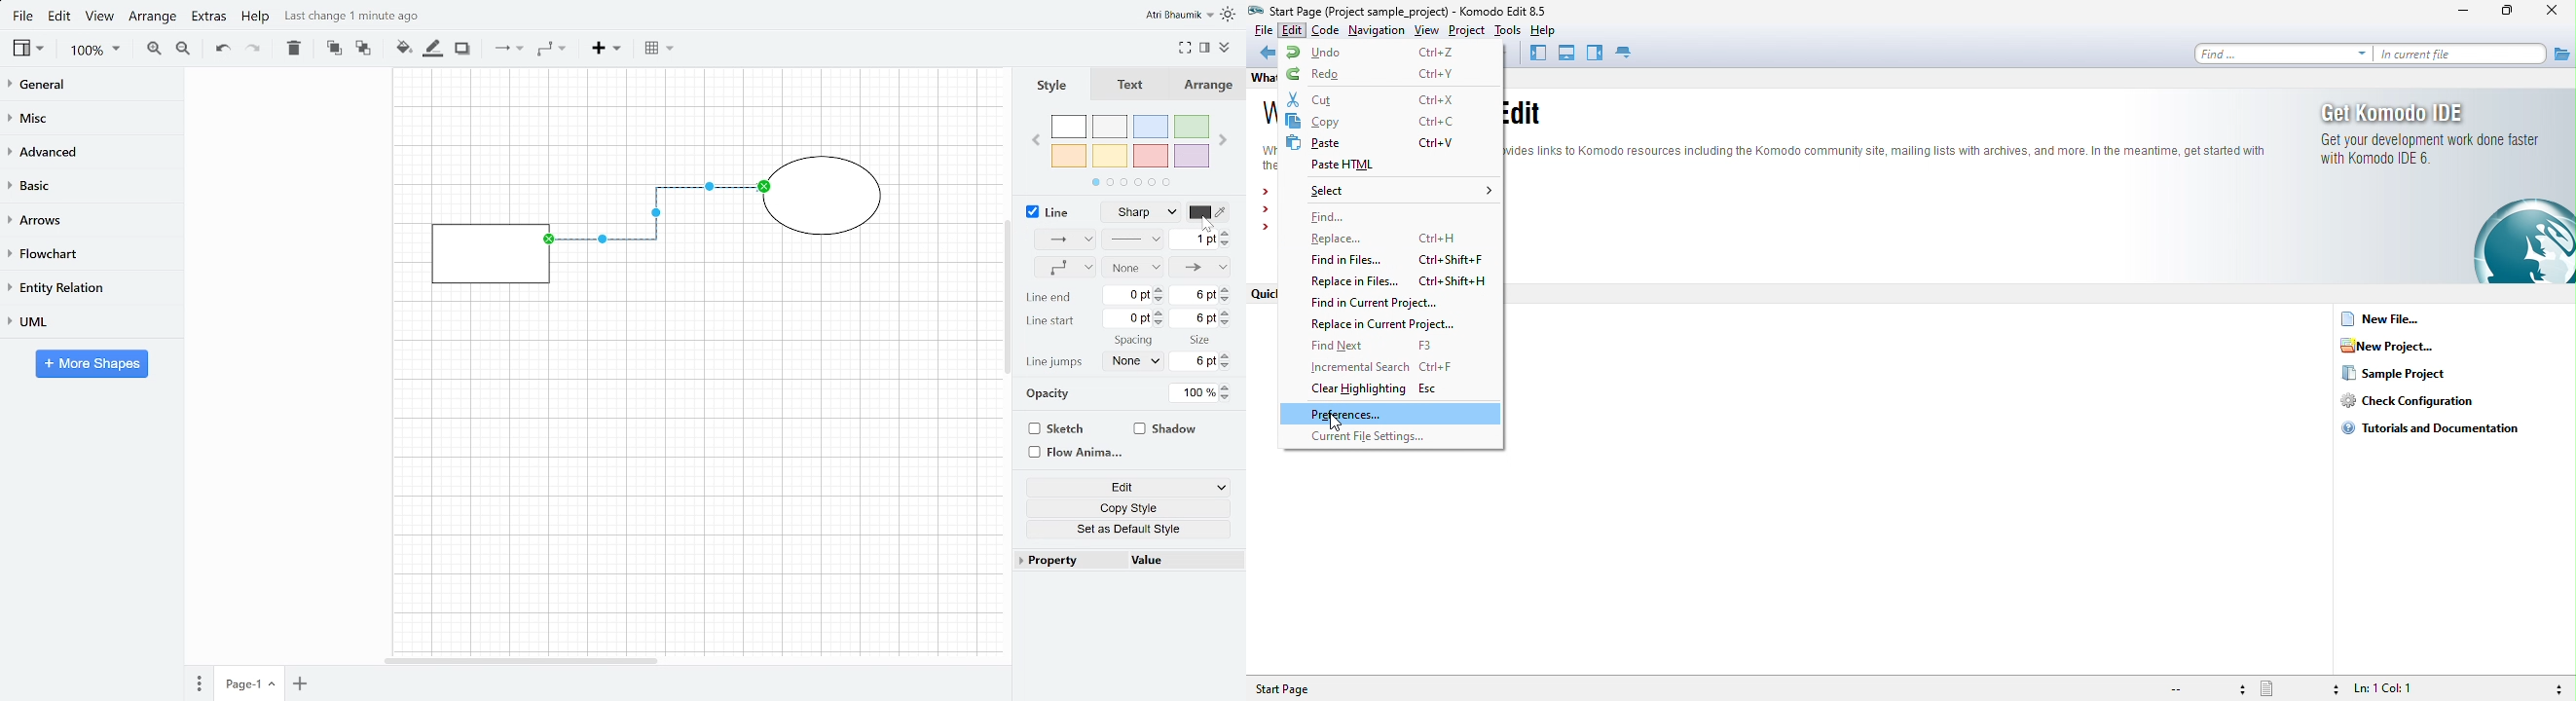 This screenshot has width=2576, height=728. I want to click on Text, so click(1133, 86).